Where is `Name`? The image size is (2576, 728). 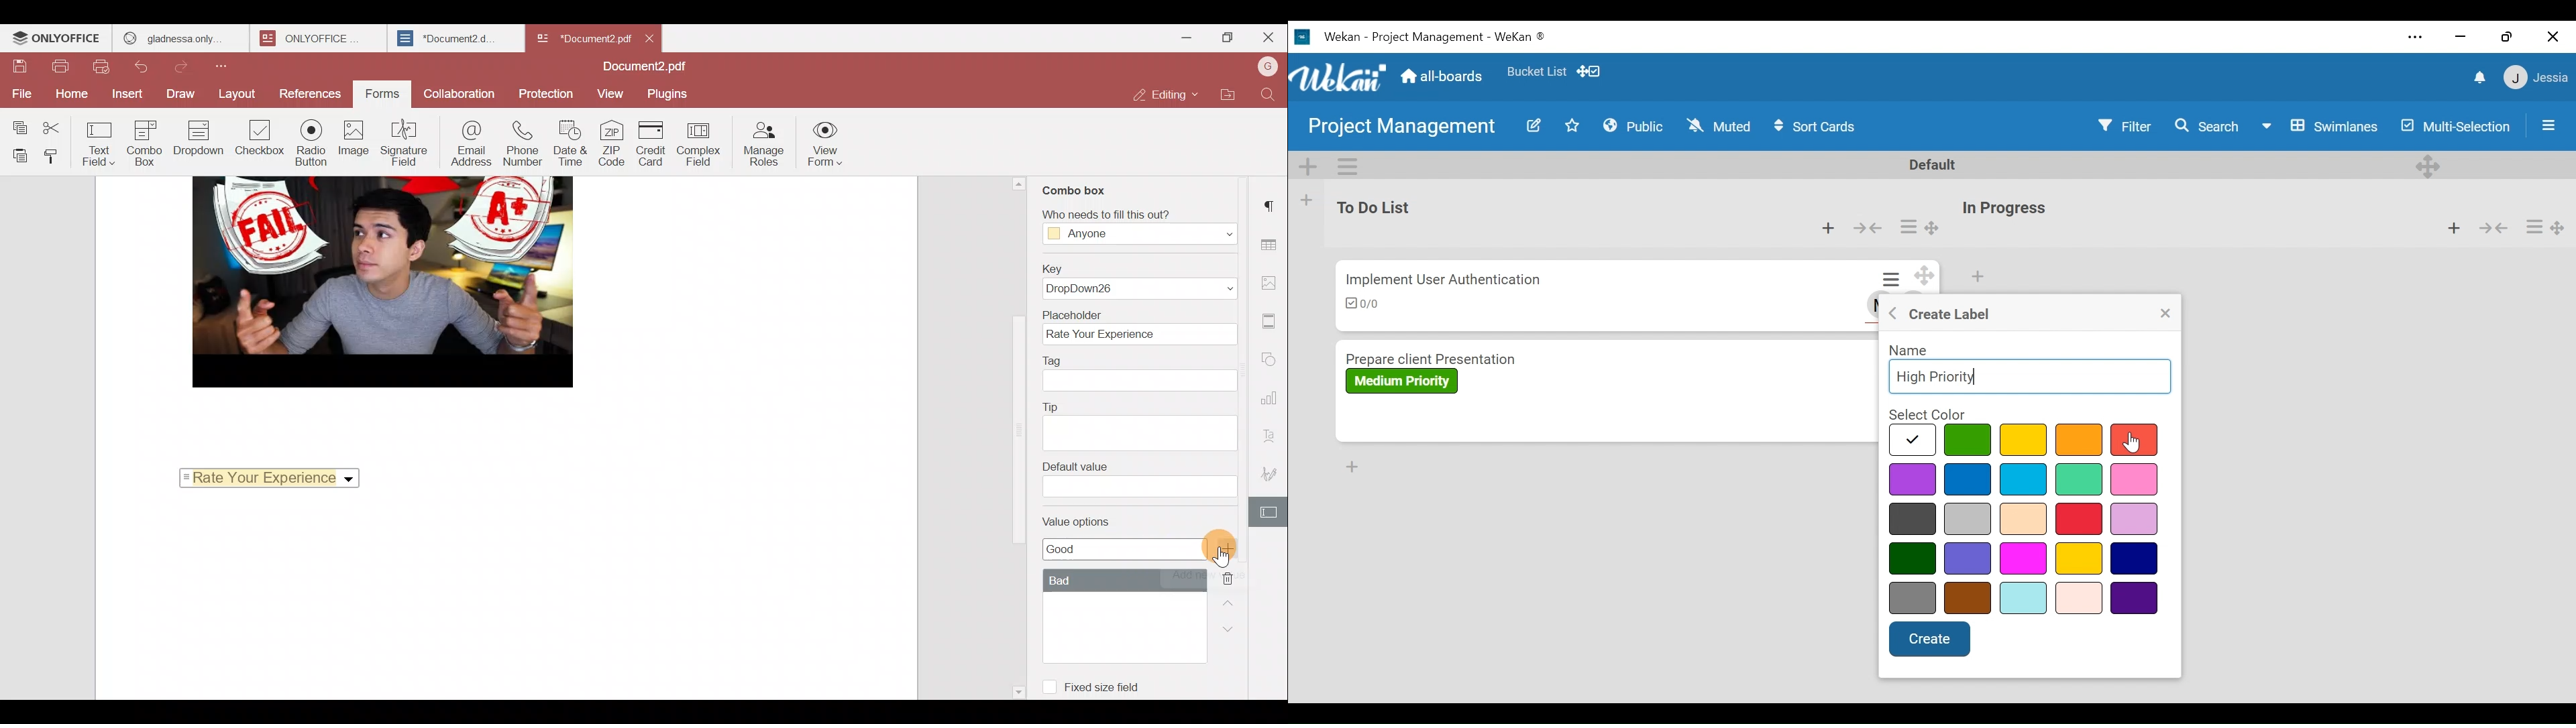 Name is located at coordinates (1907, 351).